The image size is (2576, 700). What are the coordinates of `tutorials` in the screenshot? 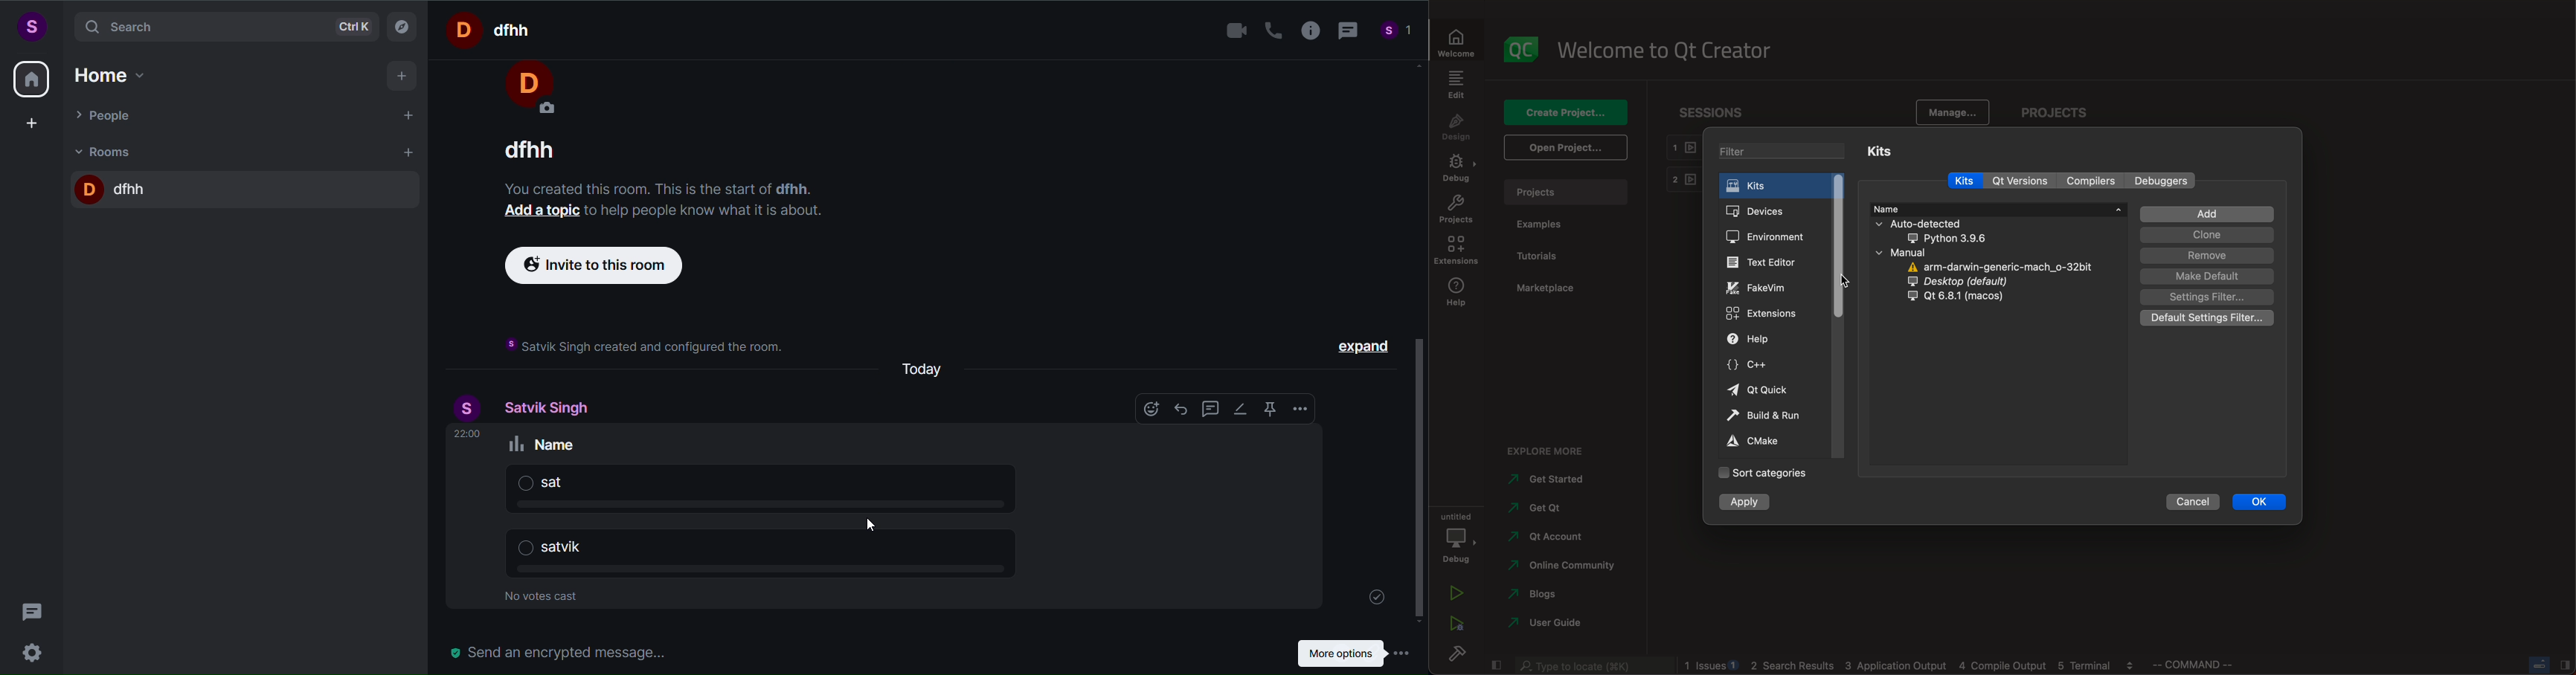 It's located at (1540, 257).